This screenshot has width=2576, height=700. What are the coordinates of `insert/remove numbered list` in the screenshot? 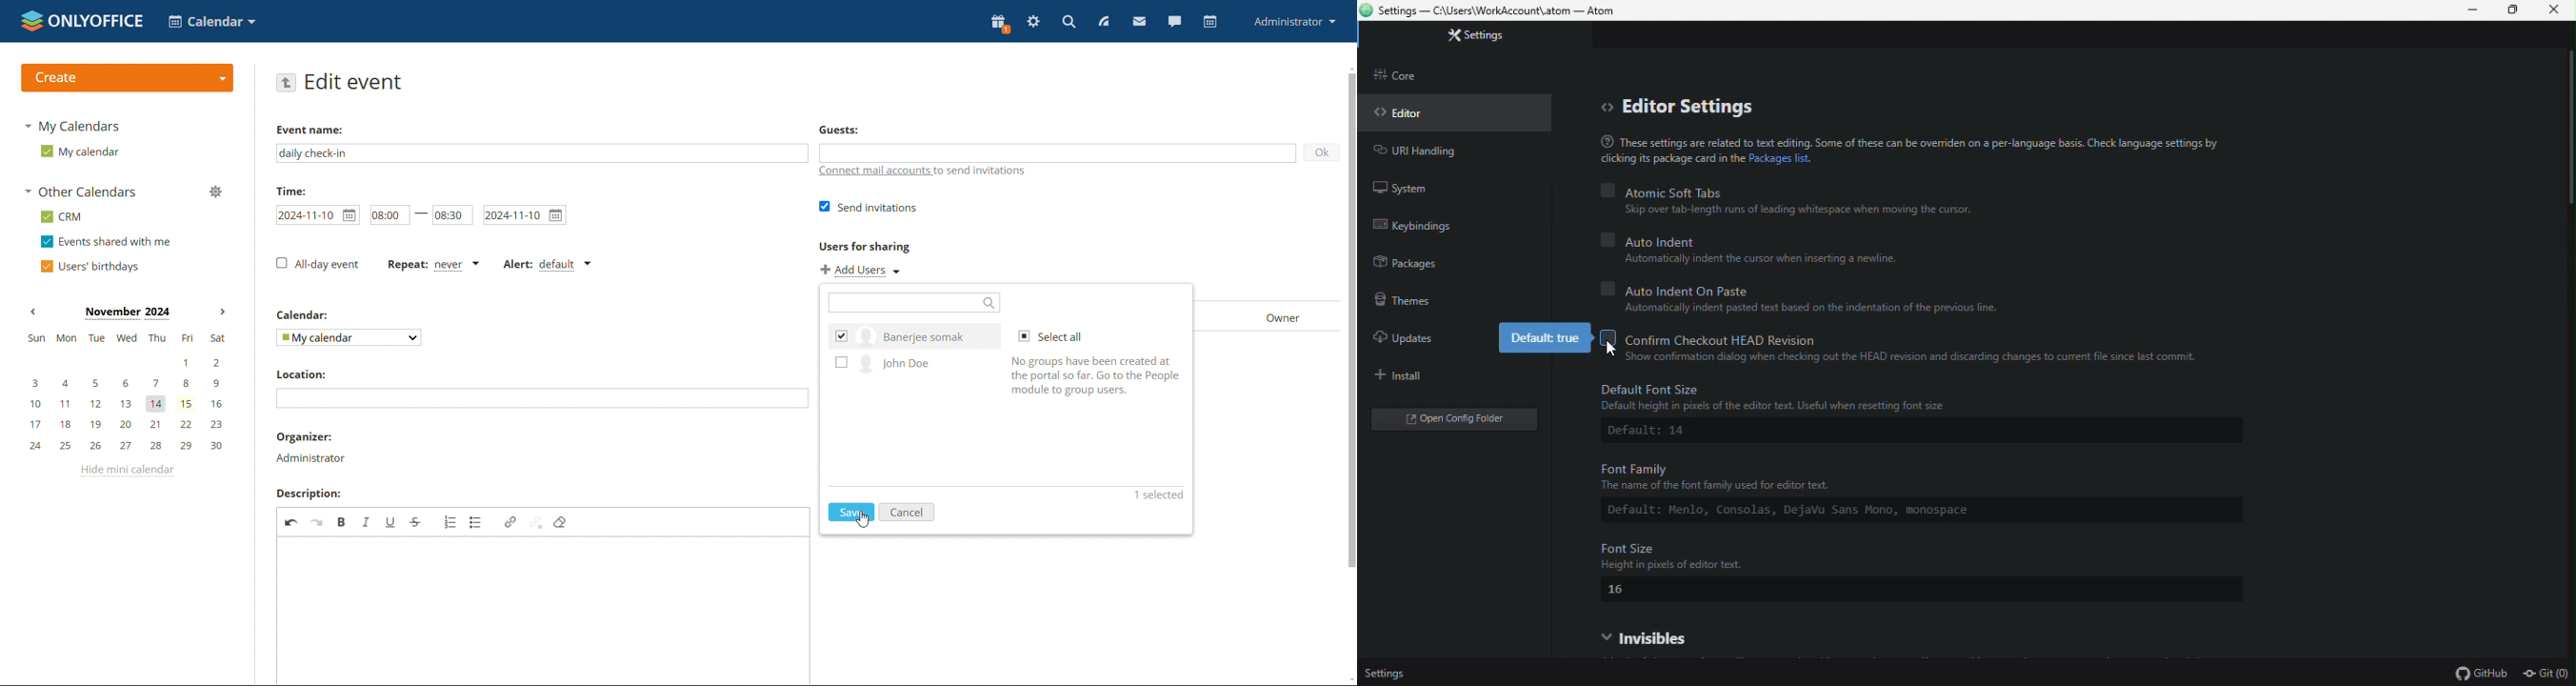 It's located at (450, 522).